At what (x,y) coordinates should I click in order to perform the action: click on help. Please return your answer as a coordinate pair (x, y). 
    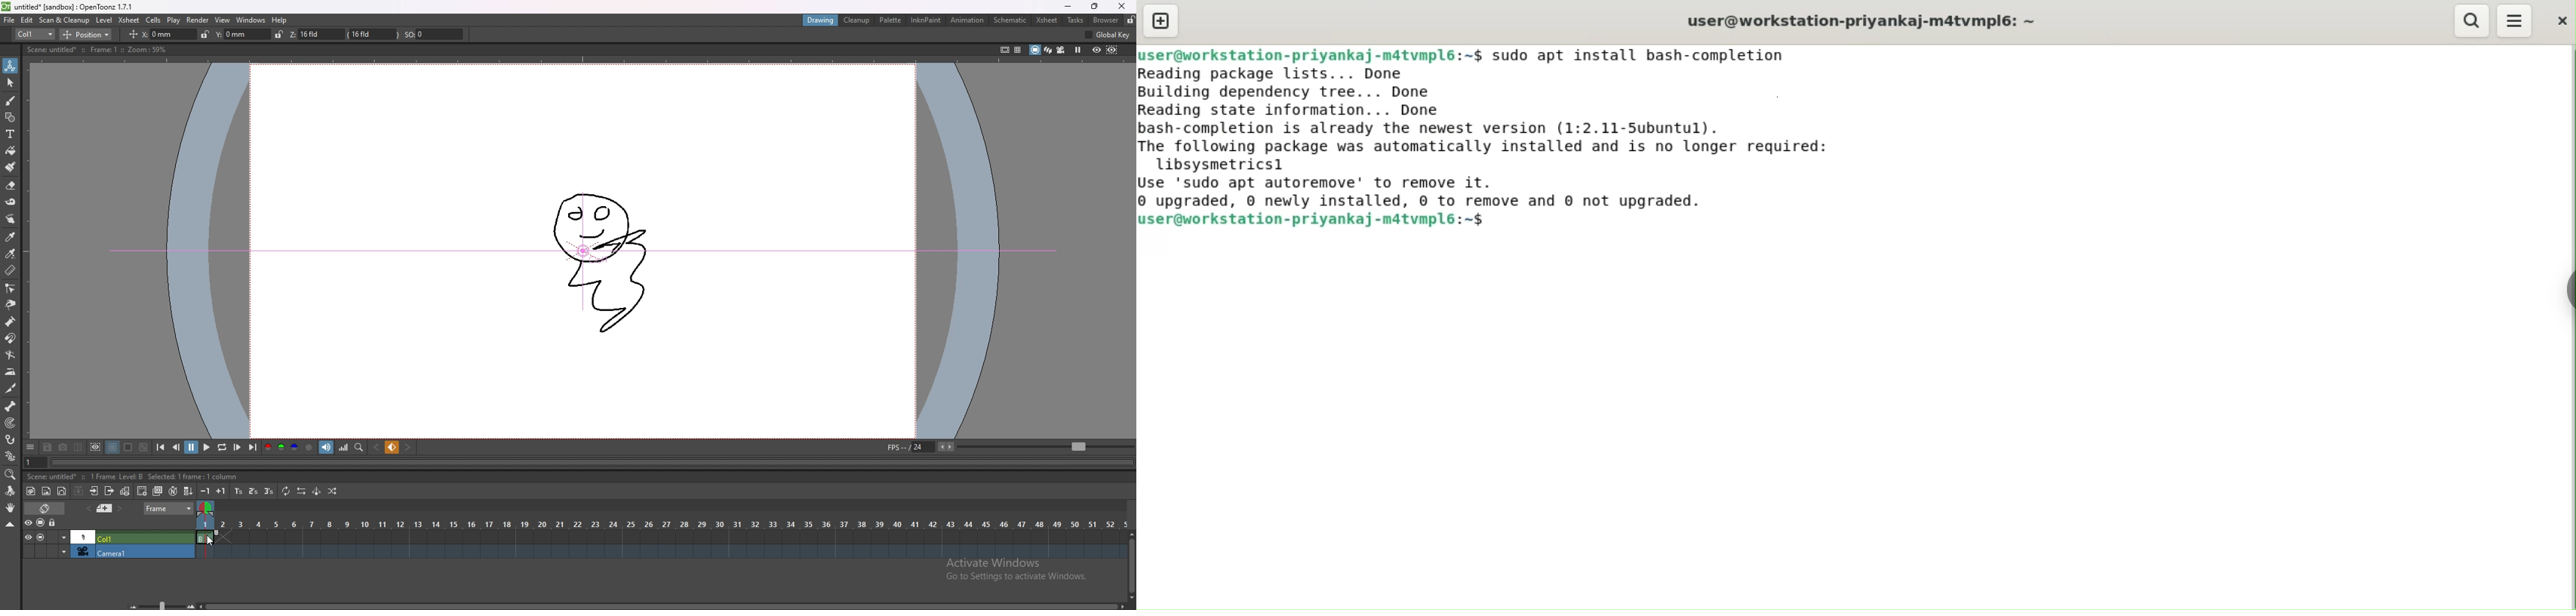
    Looking at the image, I should click on (281, 20).